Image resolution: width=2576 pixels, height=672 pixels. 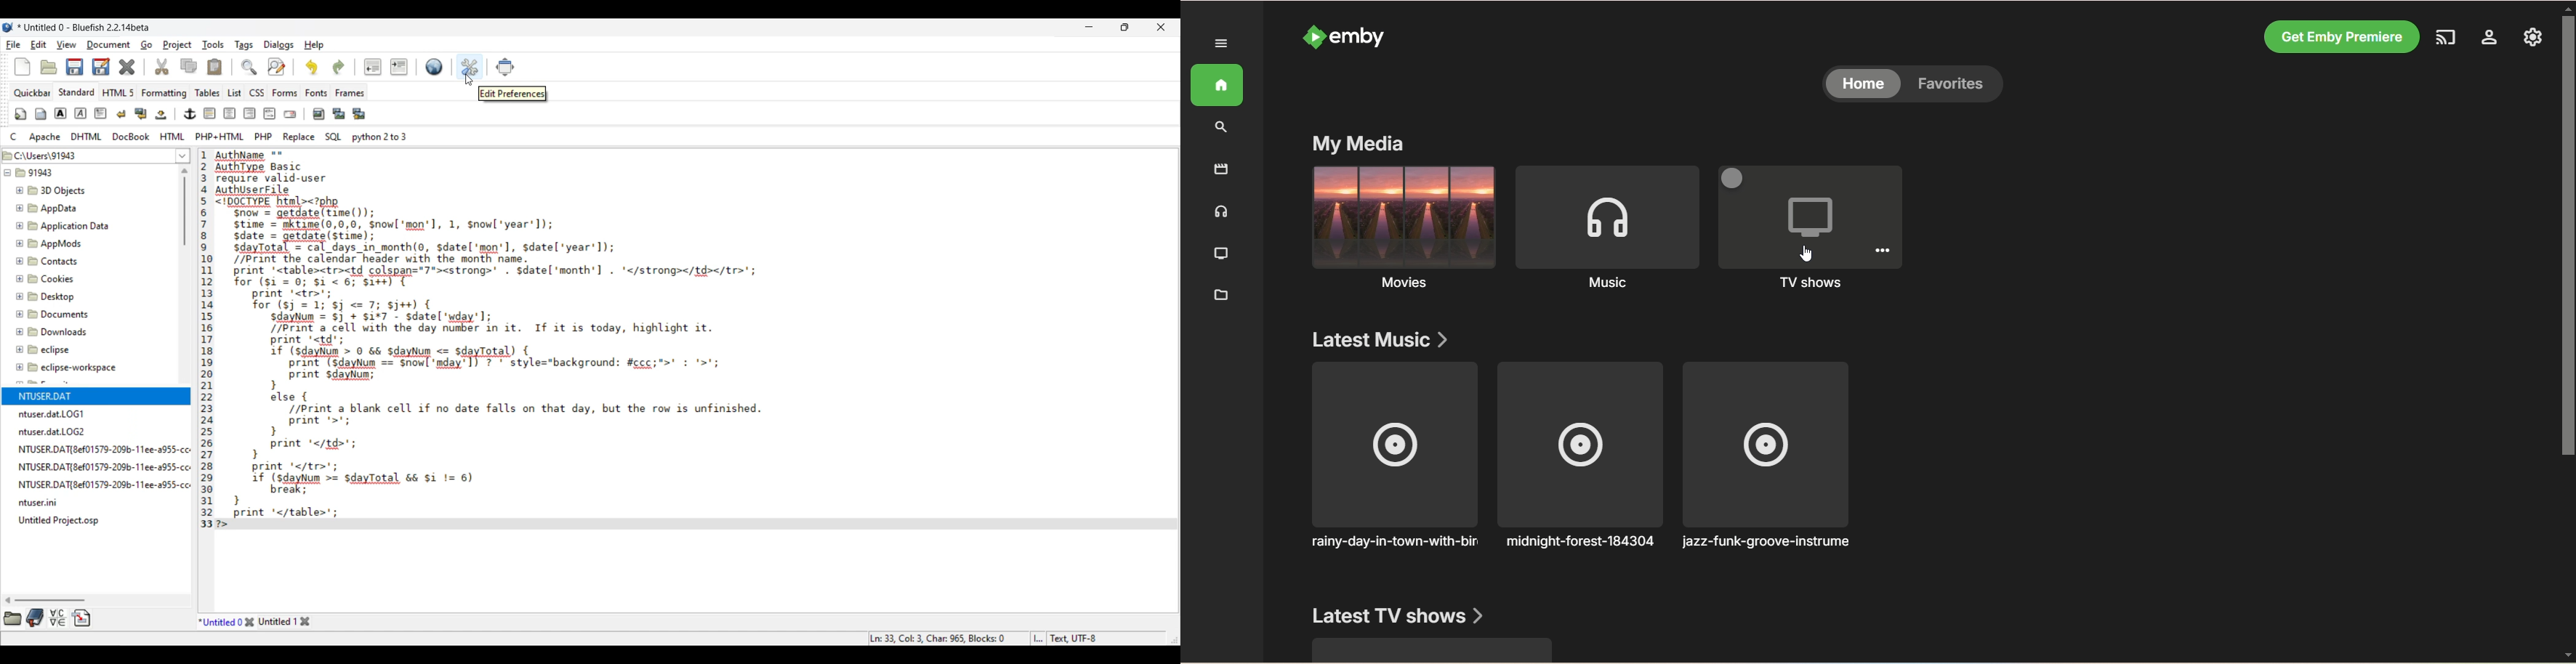 What do you see at coordinates (77, 92) in the screenshot?
I see `Standard` at bounding box center [77, 92].